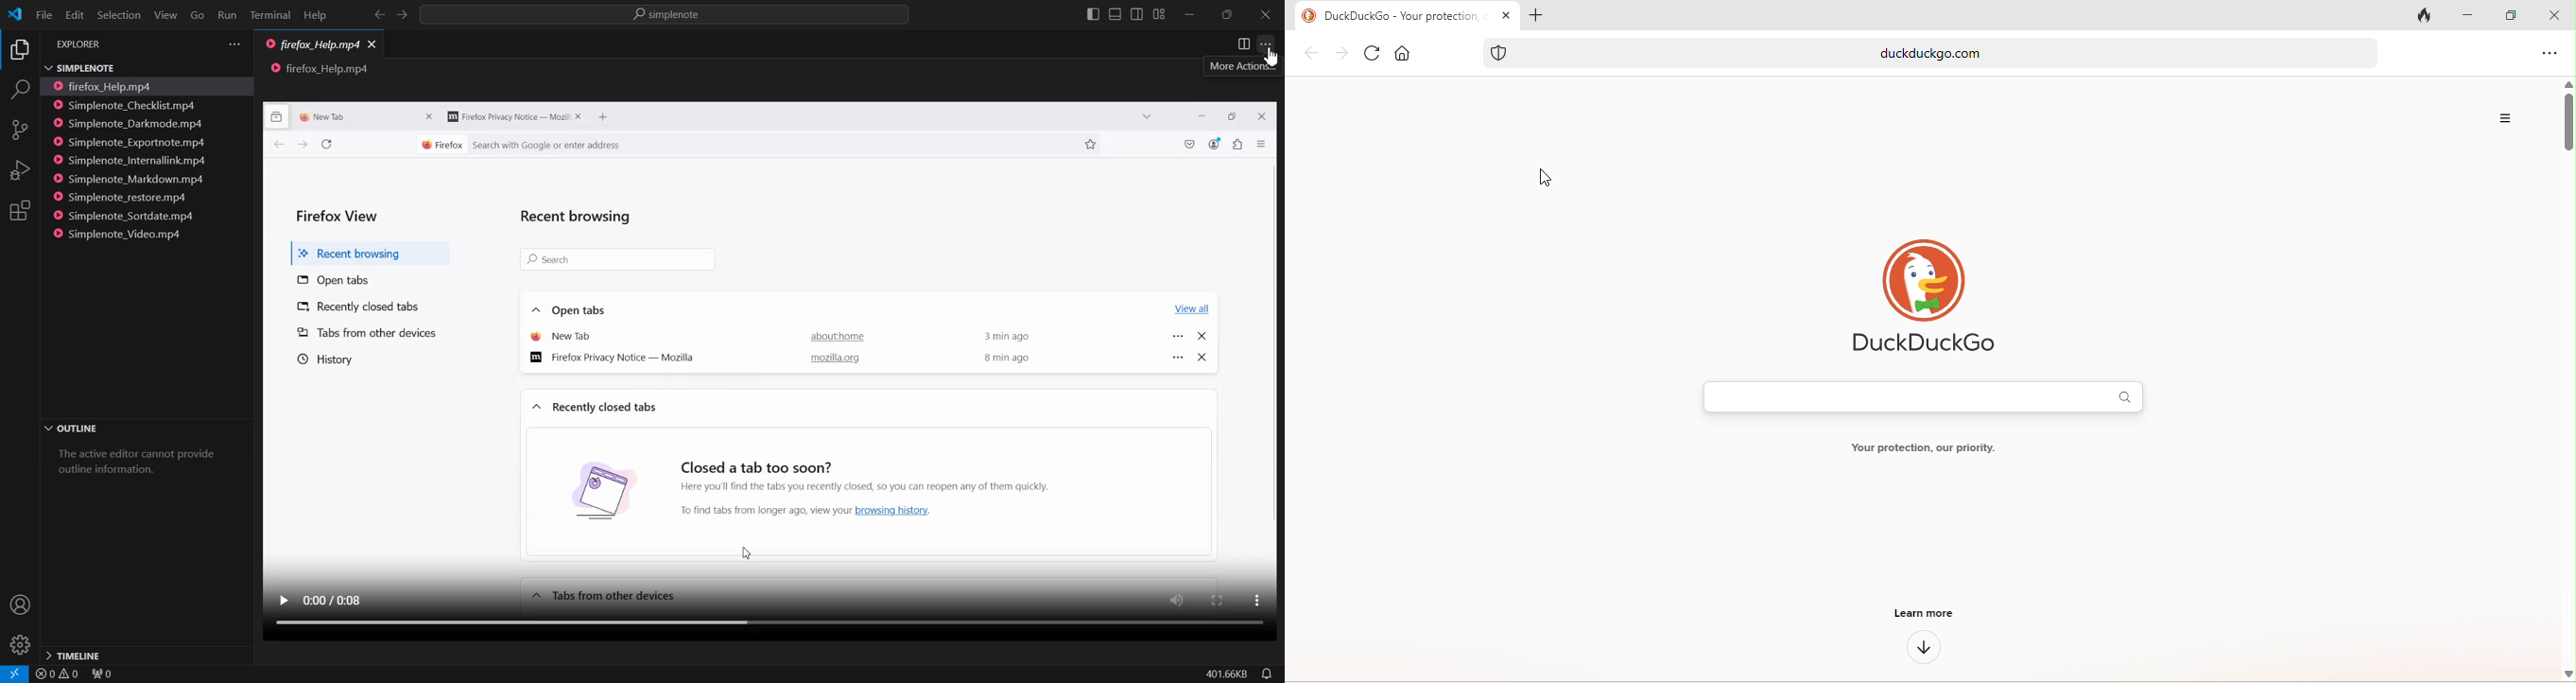 The height and width of the screenshot is (700, 2576). Describe the element at coordinates (43, 14) in the screenshot. I see `File` at that location.